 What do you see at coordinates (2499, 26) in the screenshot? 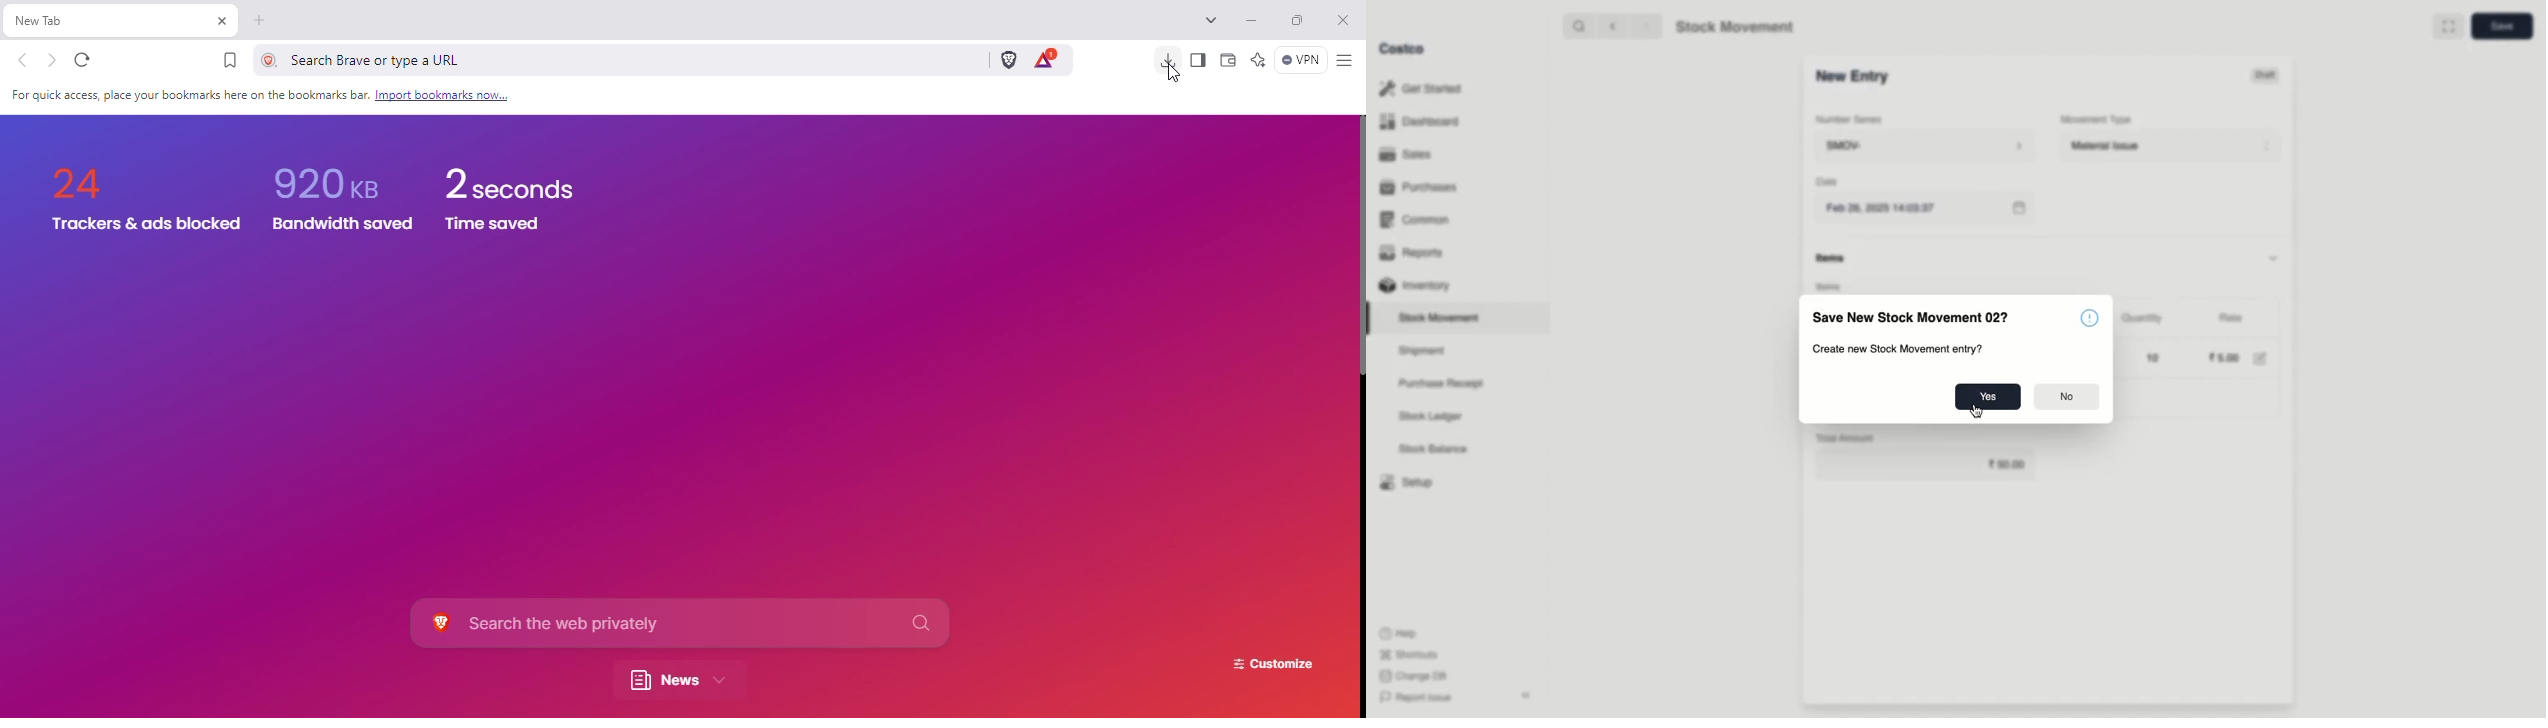
I see `Save` at bounding box center [2499, 26].